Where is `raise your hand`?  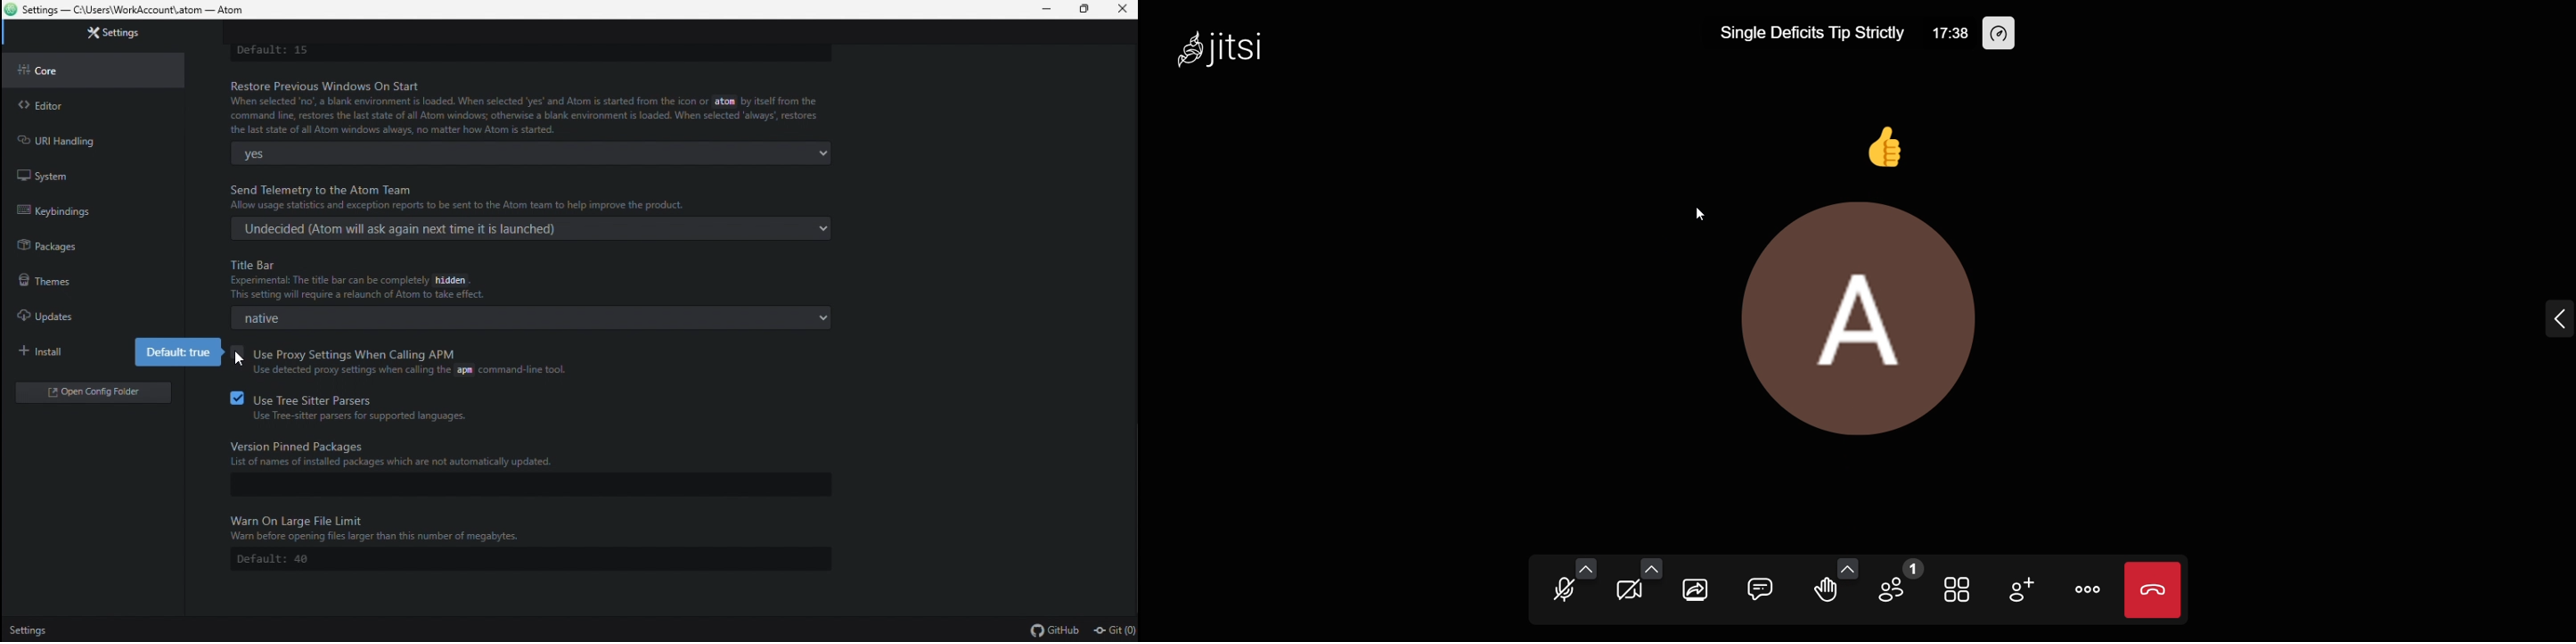
raise your hand is located at coordinates (1822, 598).